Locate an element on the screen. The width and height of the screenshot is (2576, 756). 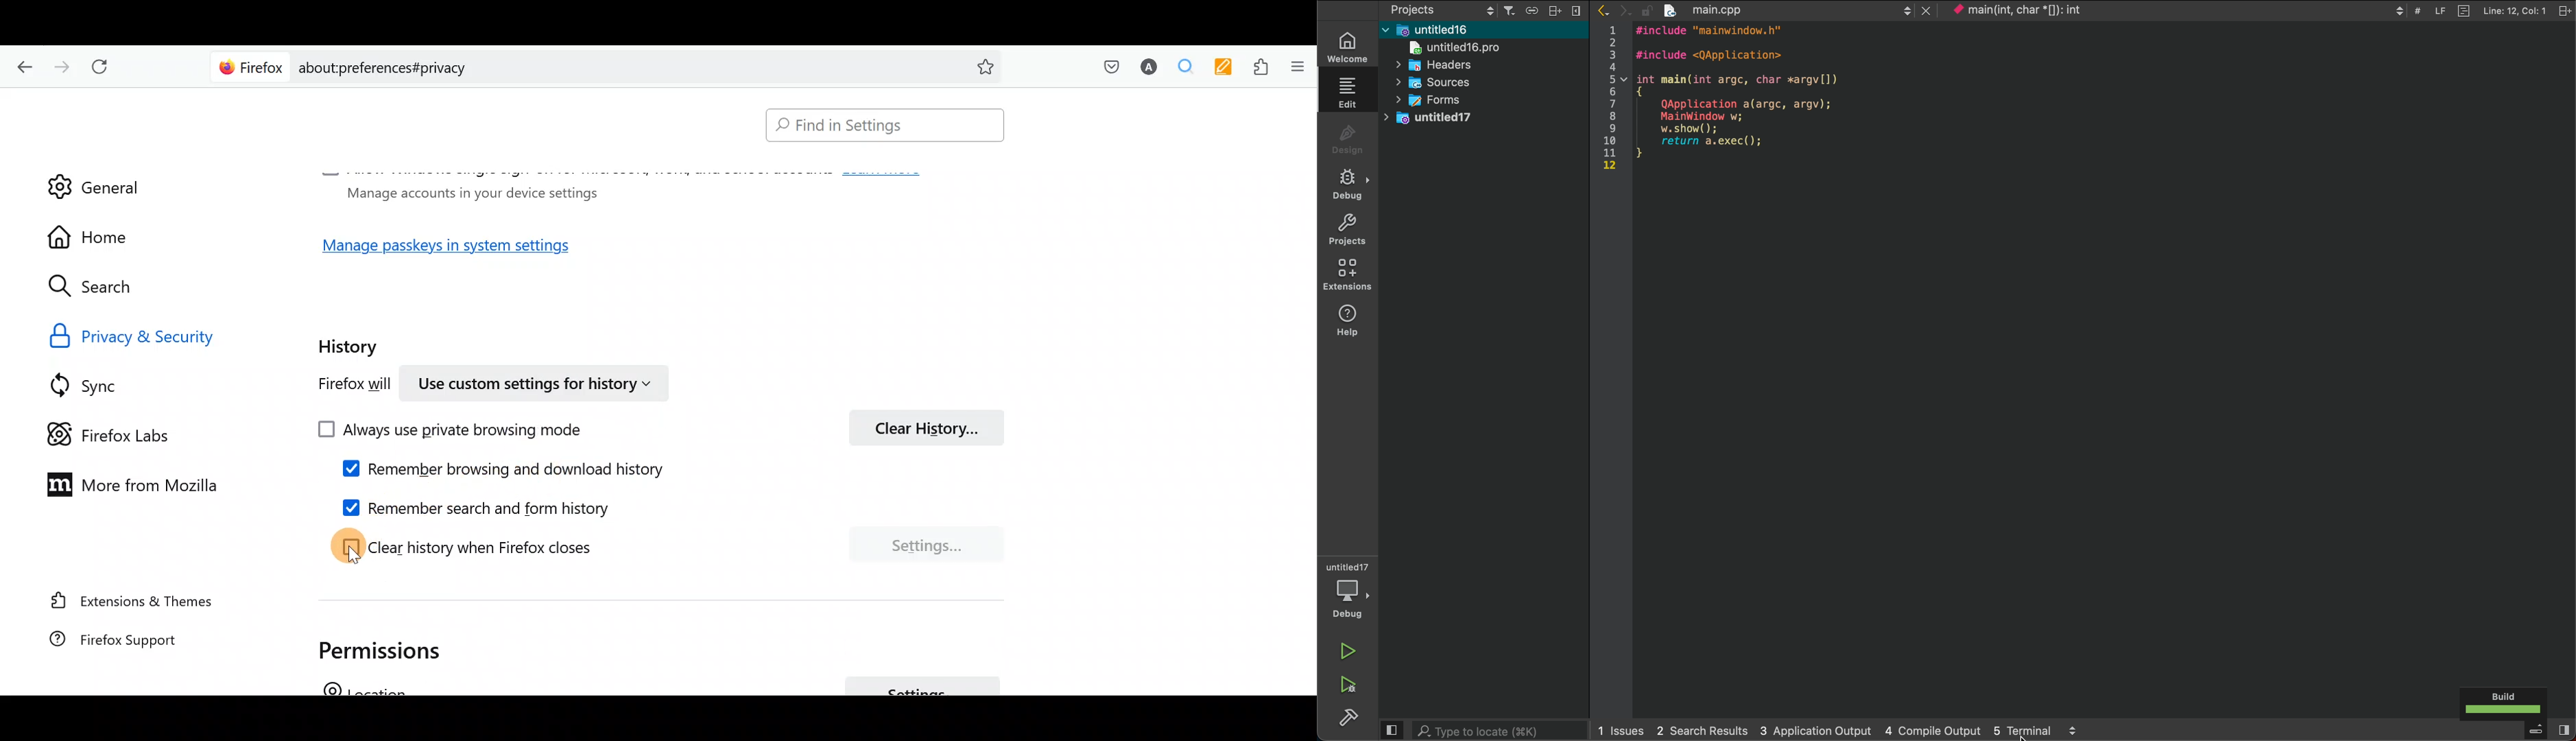
untitled 17 is located at coordinates (1449, 119).